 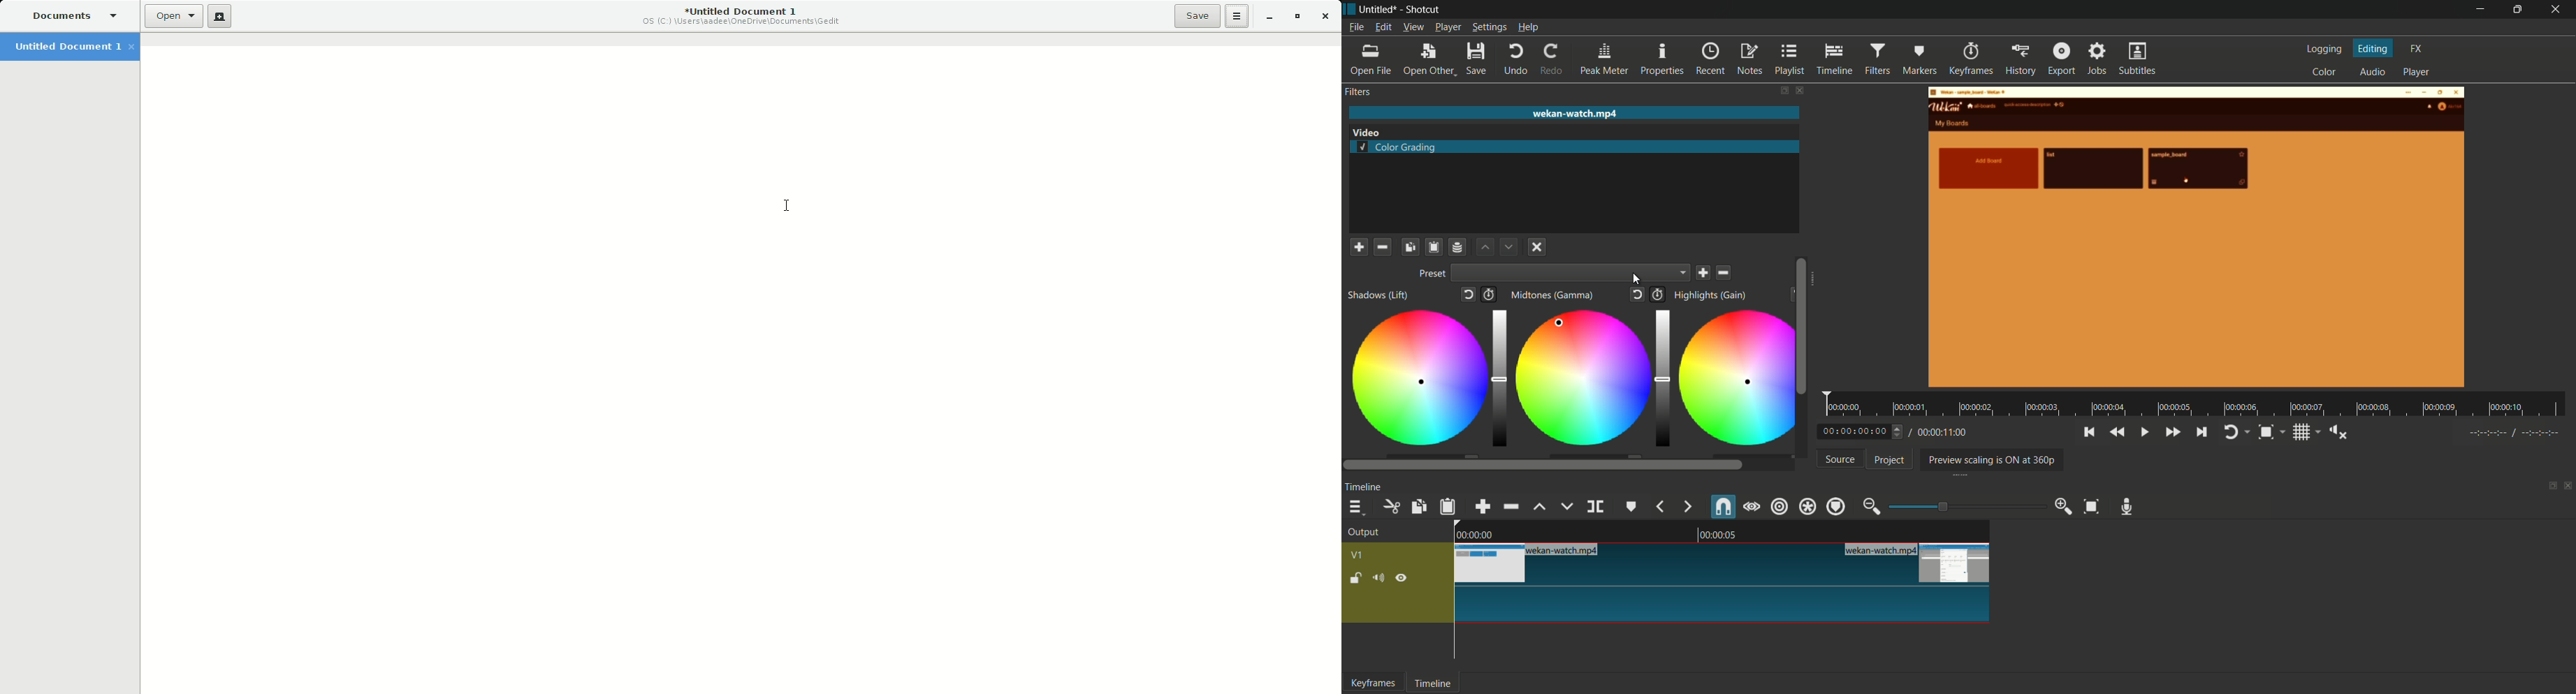 What do you see at coordinates (1417, 507) in the screenshot?
I see `copy` at bounding box center [1417, 507].